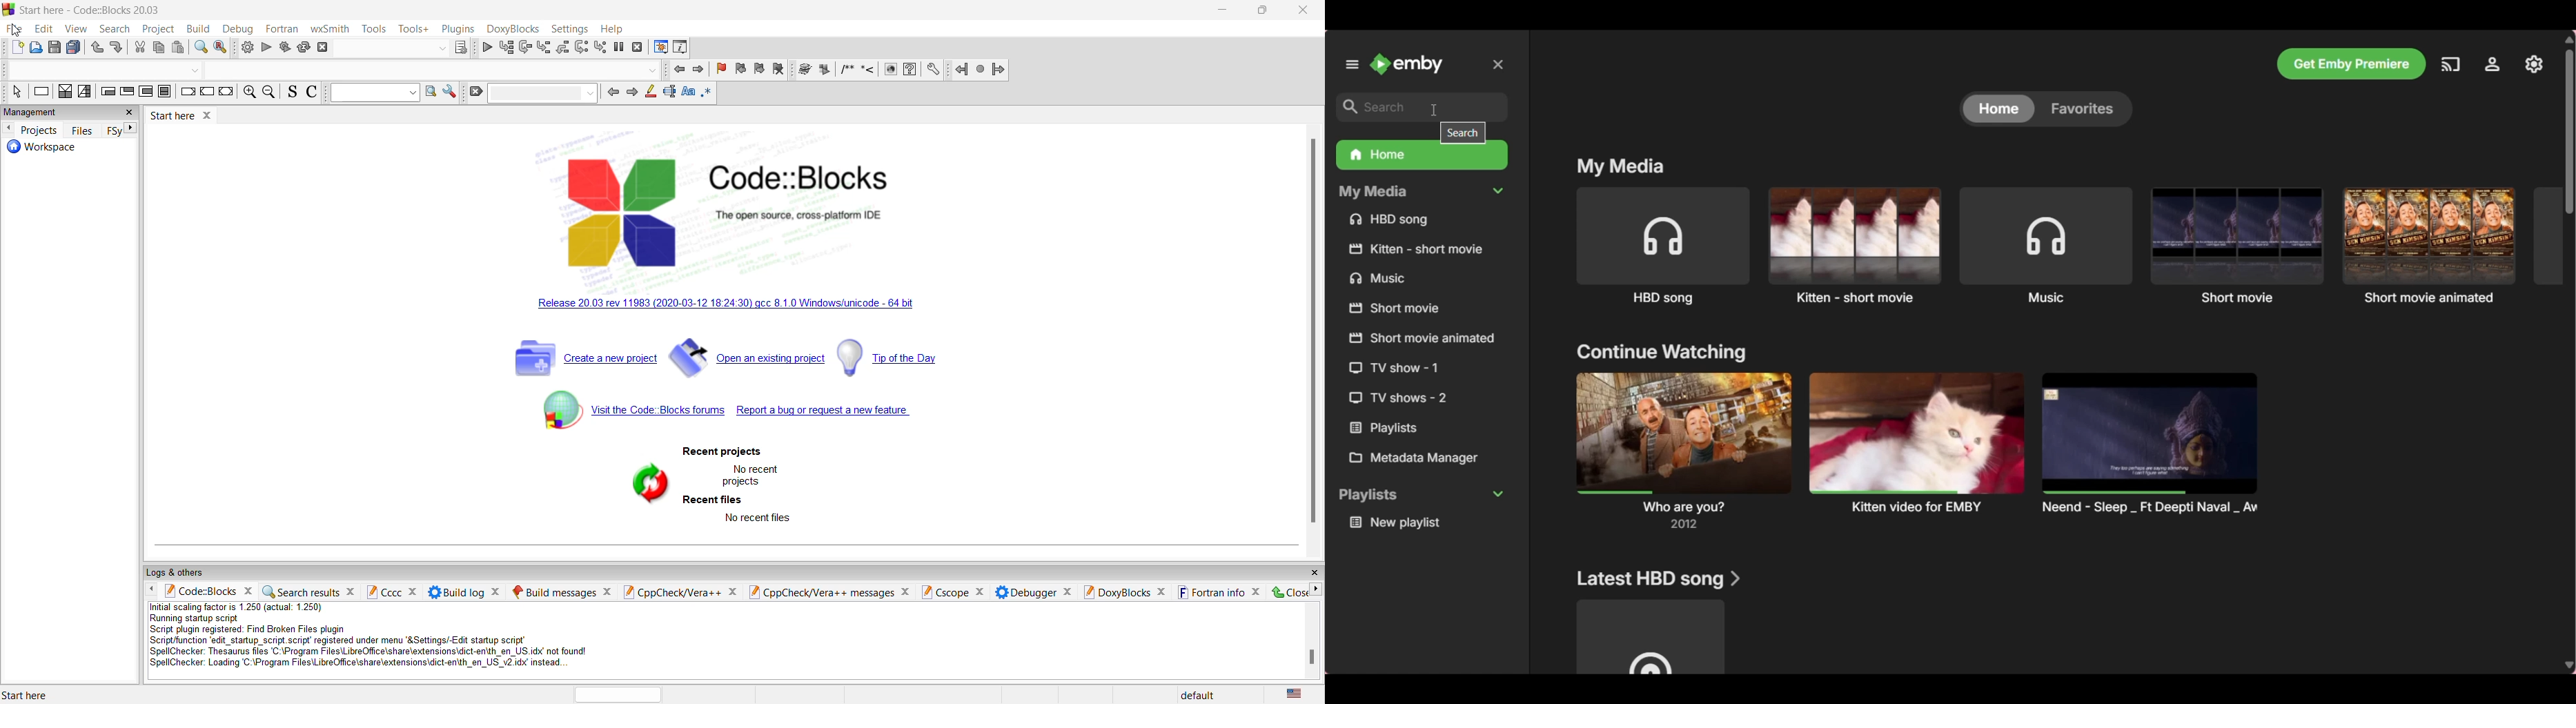  What do you see at coordinates (456, 28) in the screenshot?
I see `plugins` at bounding box center [456, 28].